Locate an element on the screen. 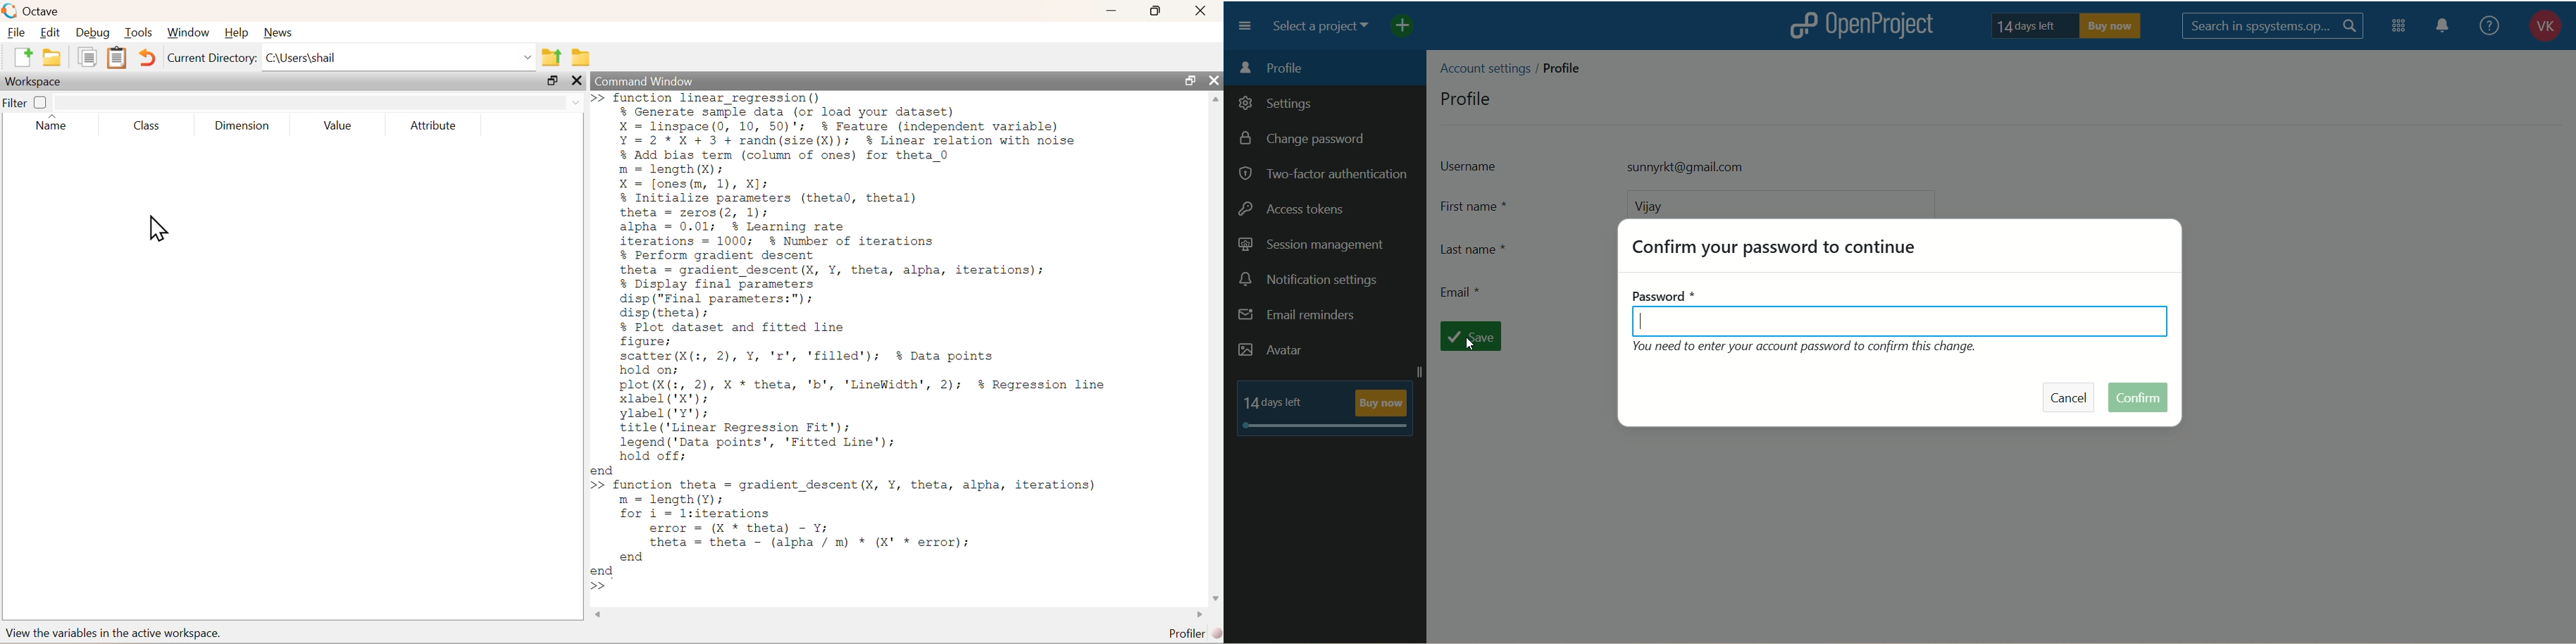  openproject is located at coordinates (1888, 27).